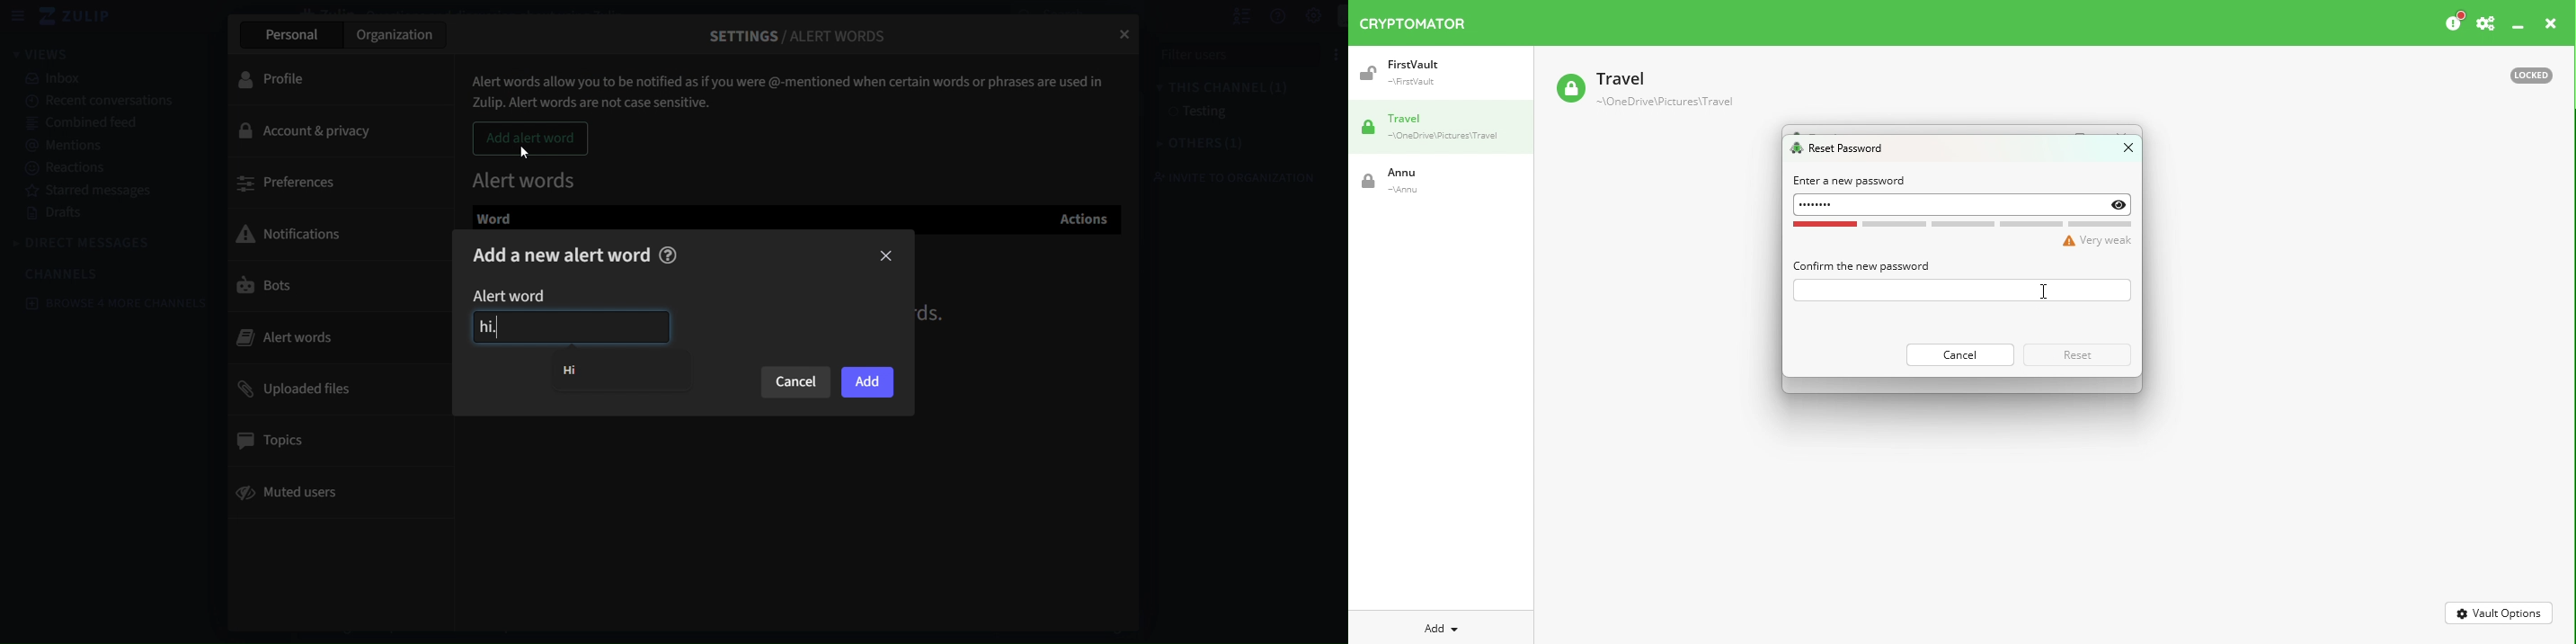 This screenshot has height=644, width=2576. I want to click on views, so click(50, 54).